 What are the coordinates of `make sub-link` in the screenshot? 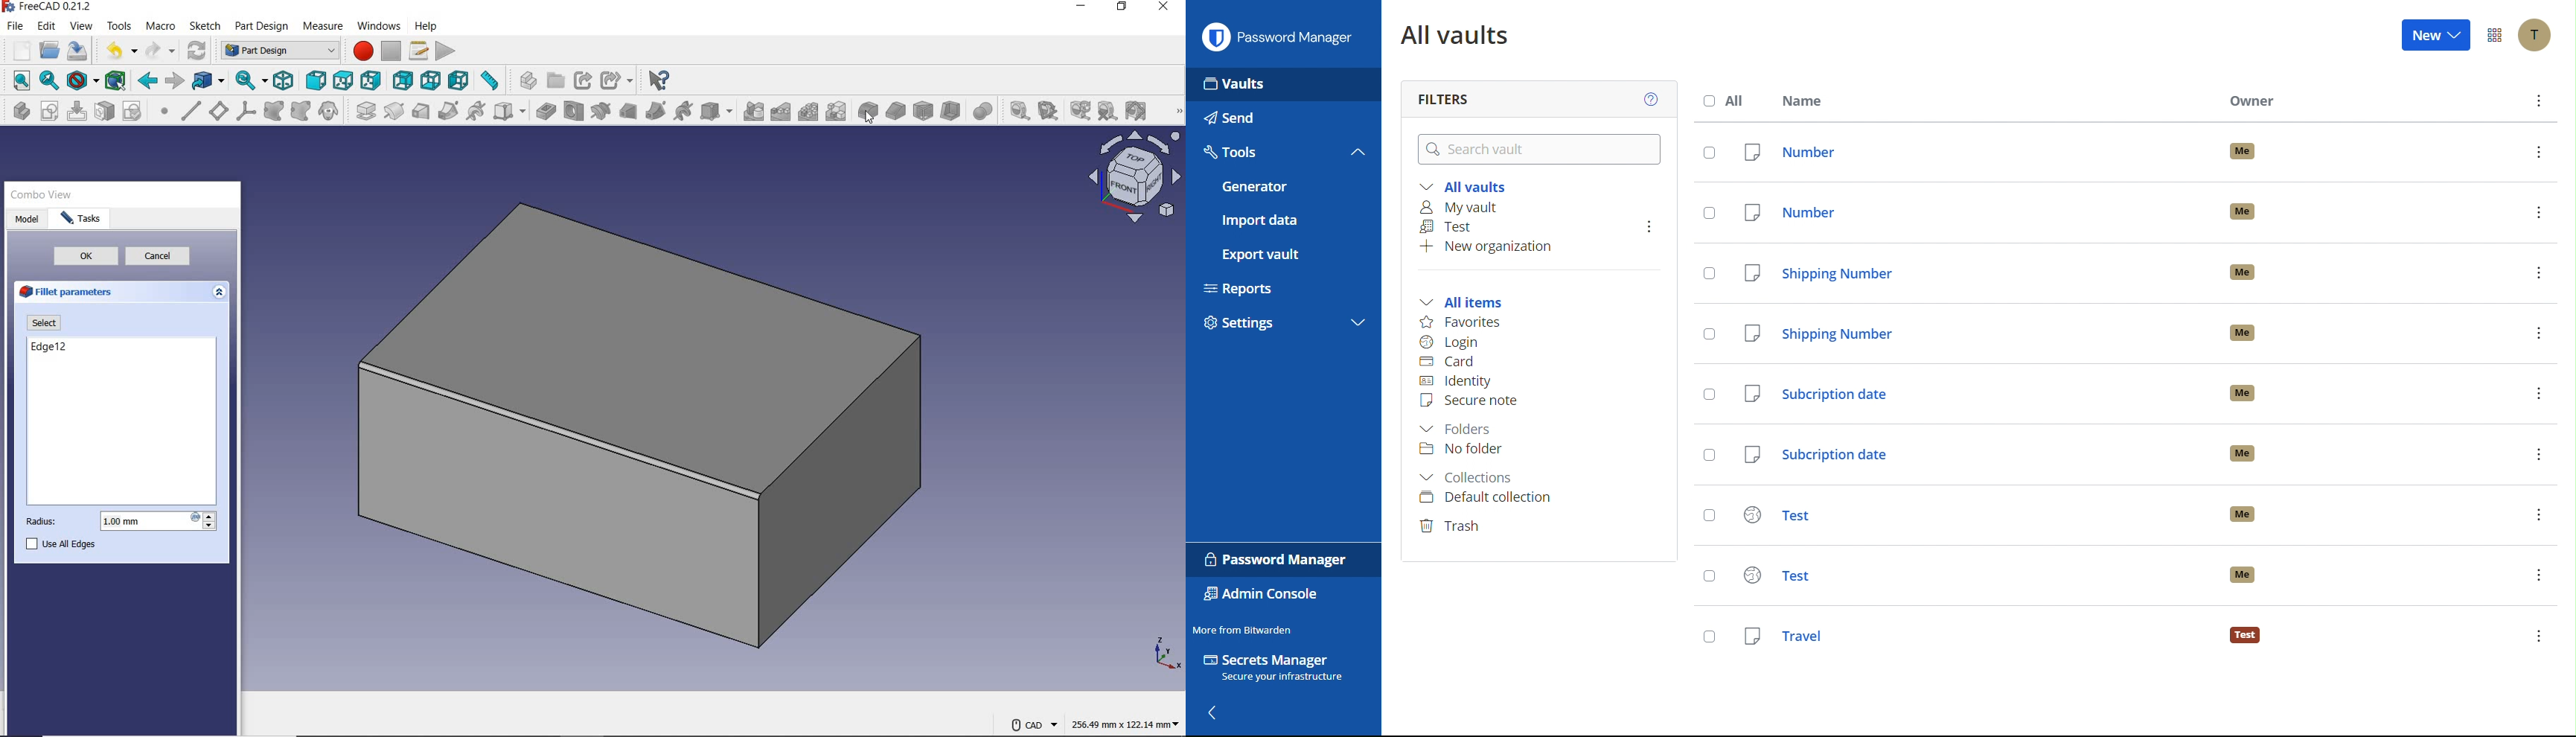 It's located at (617, 79).